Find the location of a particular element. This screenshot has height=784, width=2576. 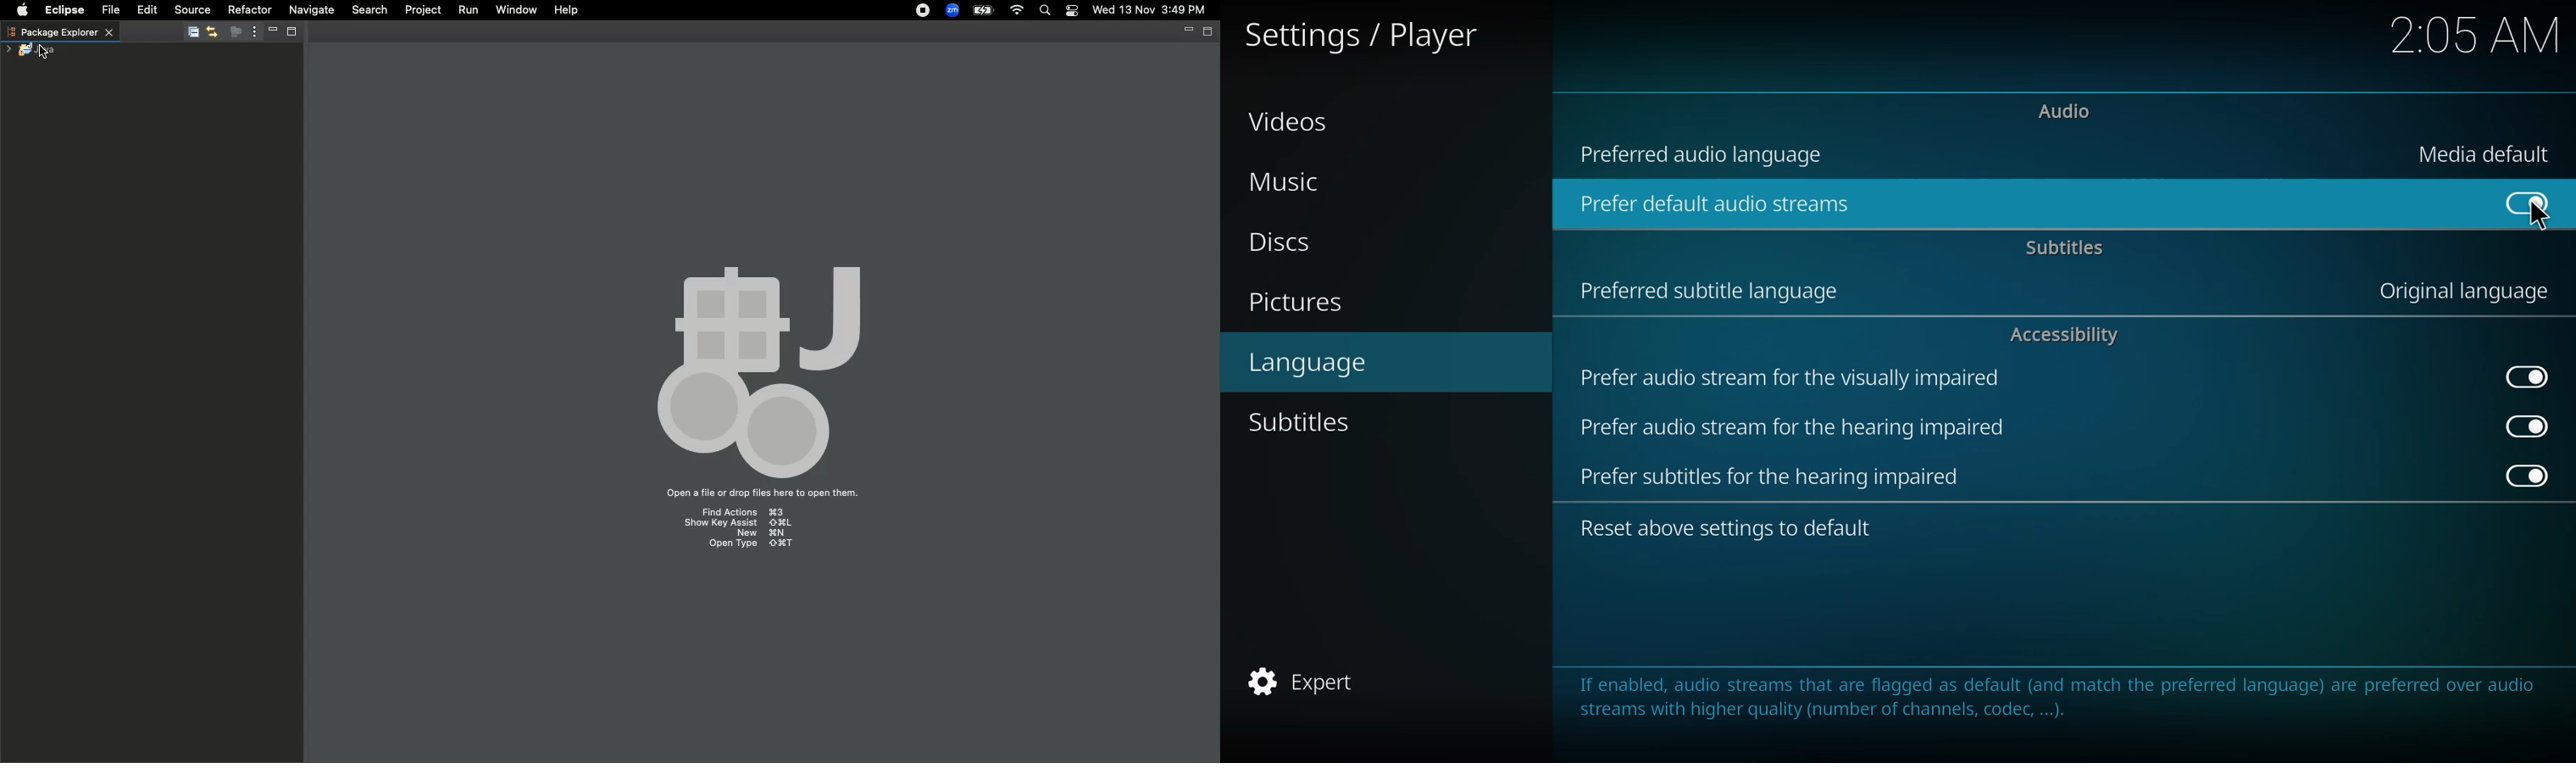

settings player is located at coordinates (1365, 35).